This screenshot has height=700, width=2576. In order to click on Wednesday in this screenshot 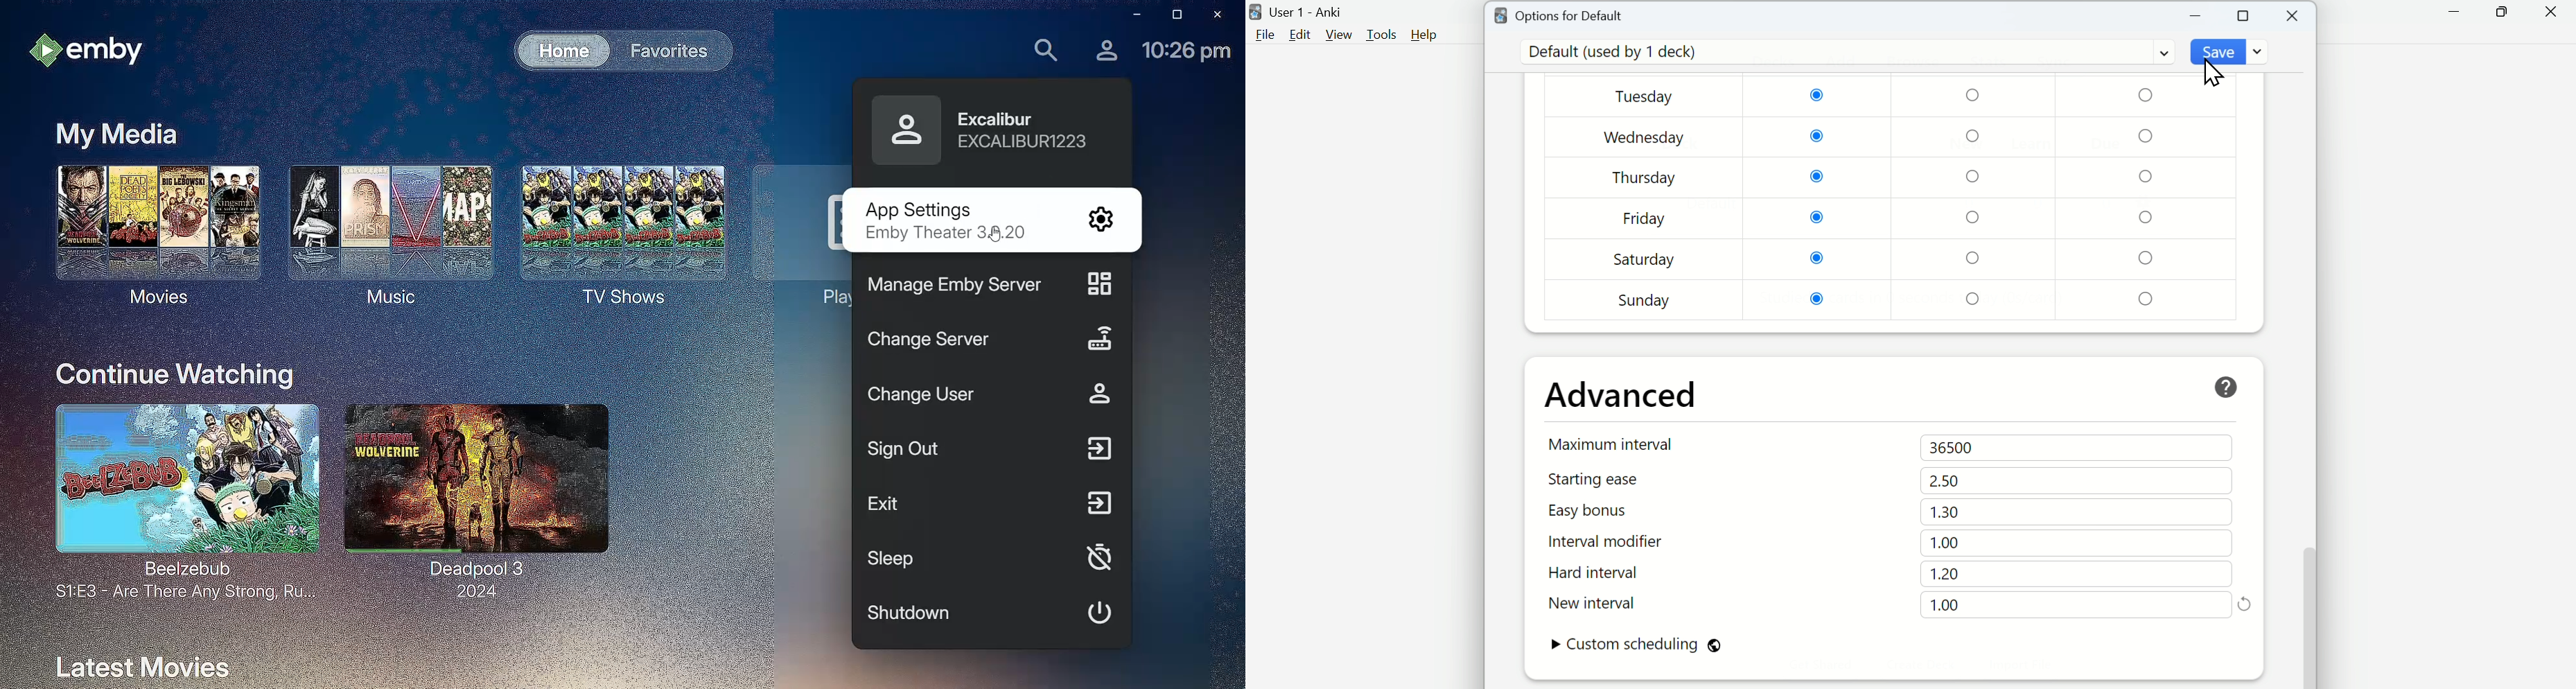, I will do `click(1645, 138)`.